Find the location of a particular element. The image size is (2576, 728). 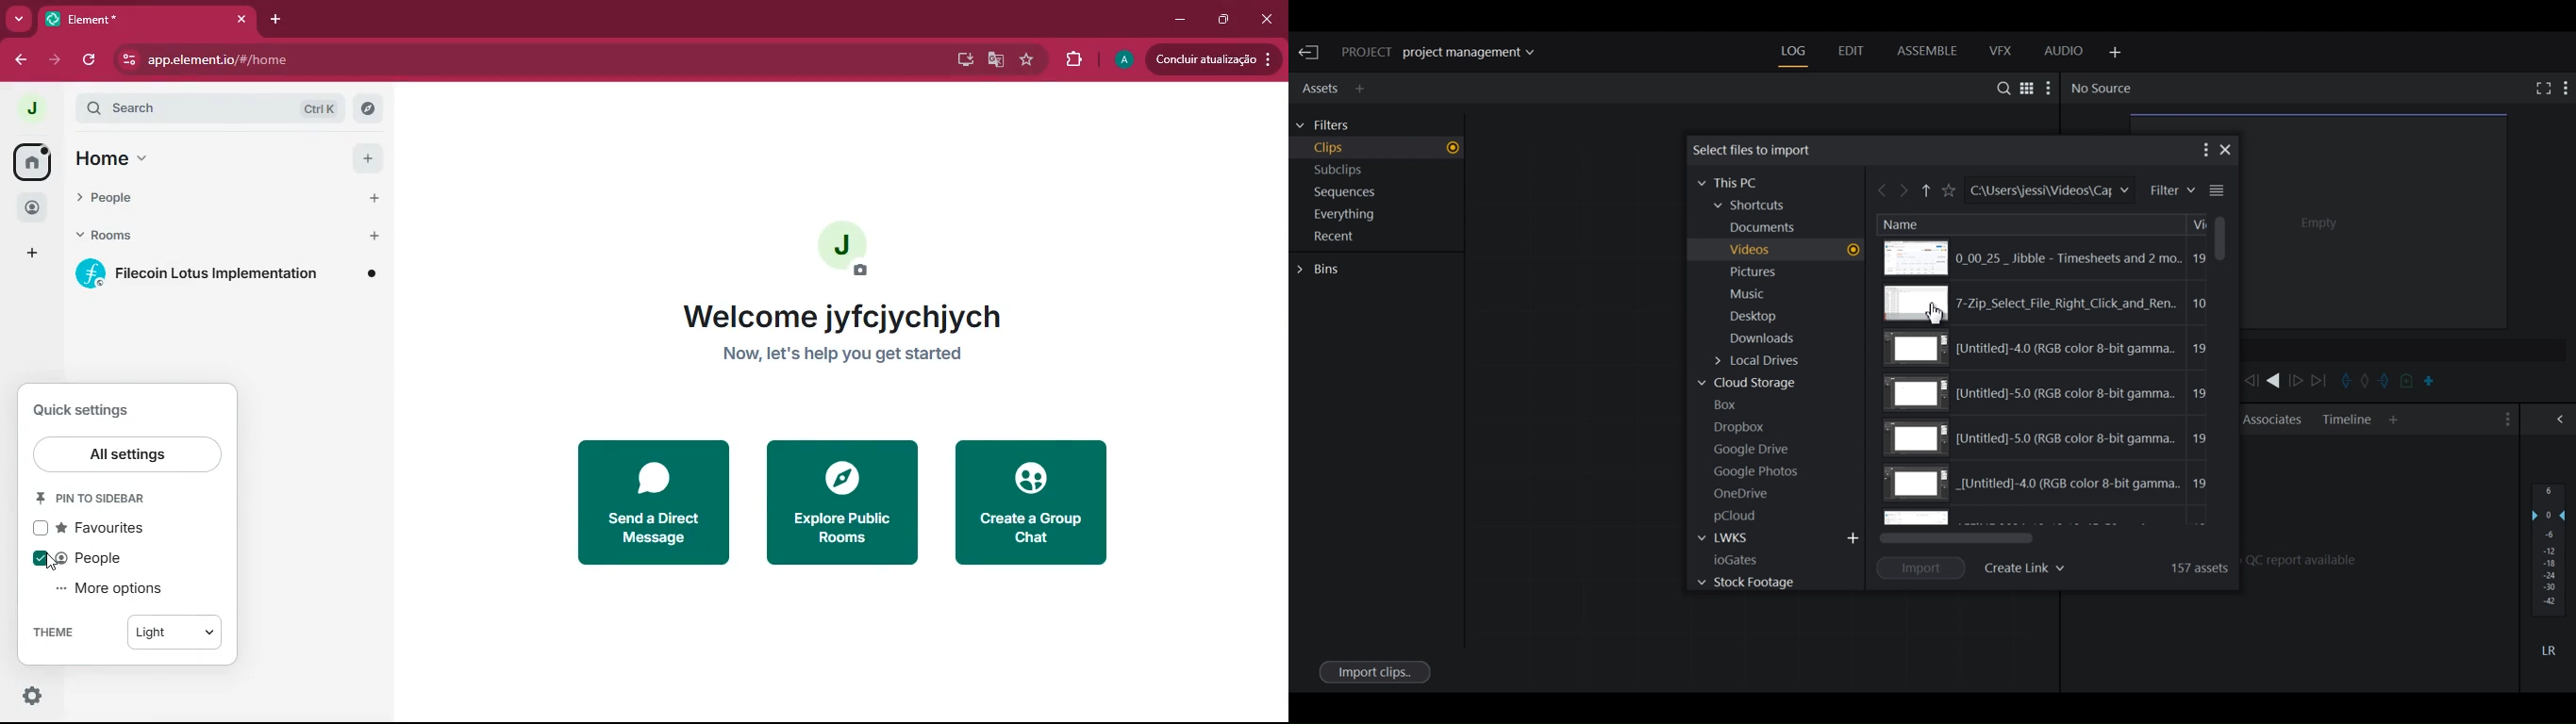

Associates is located at coordinates (2272, 419).